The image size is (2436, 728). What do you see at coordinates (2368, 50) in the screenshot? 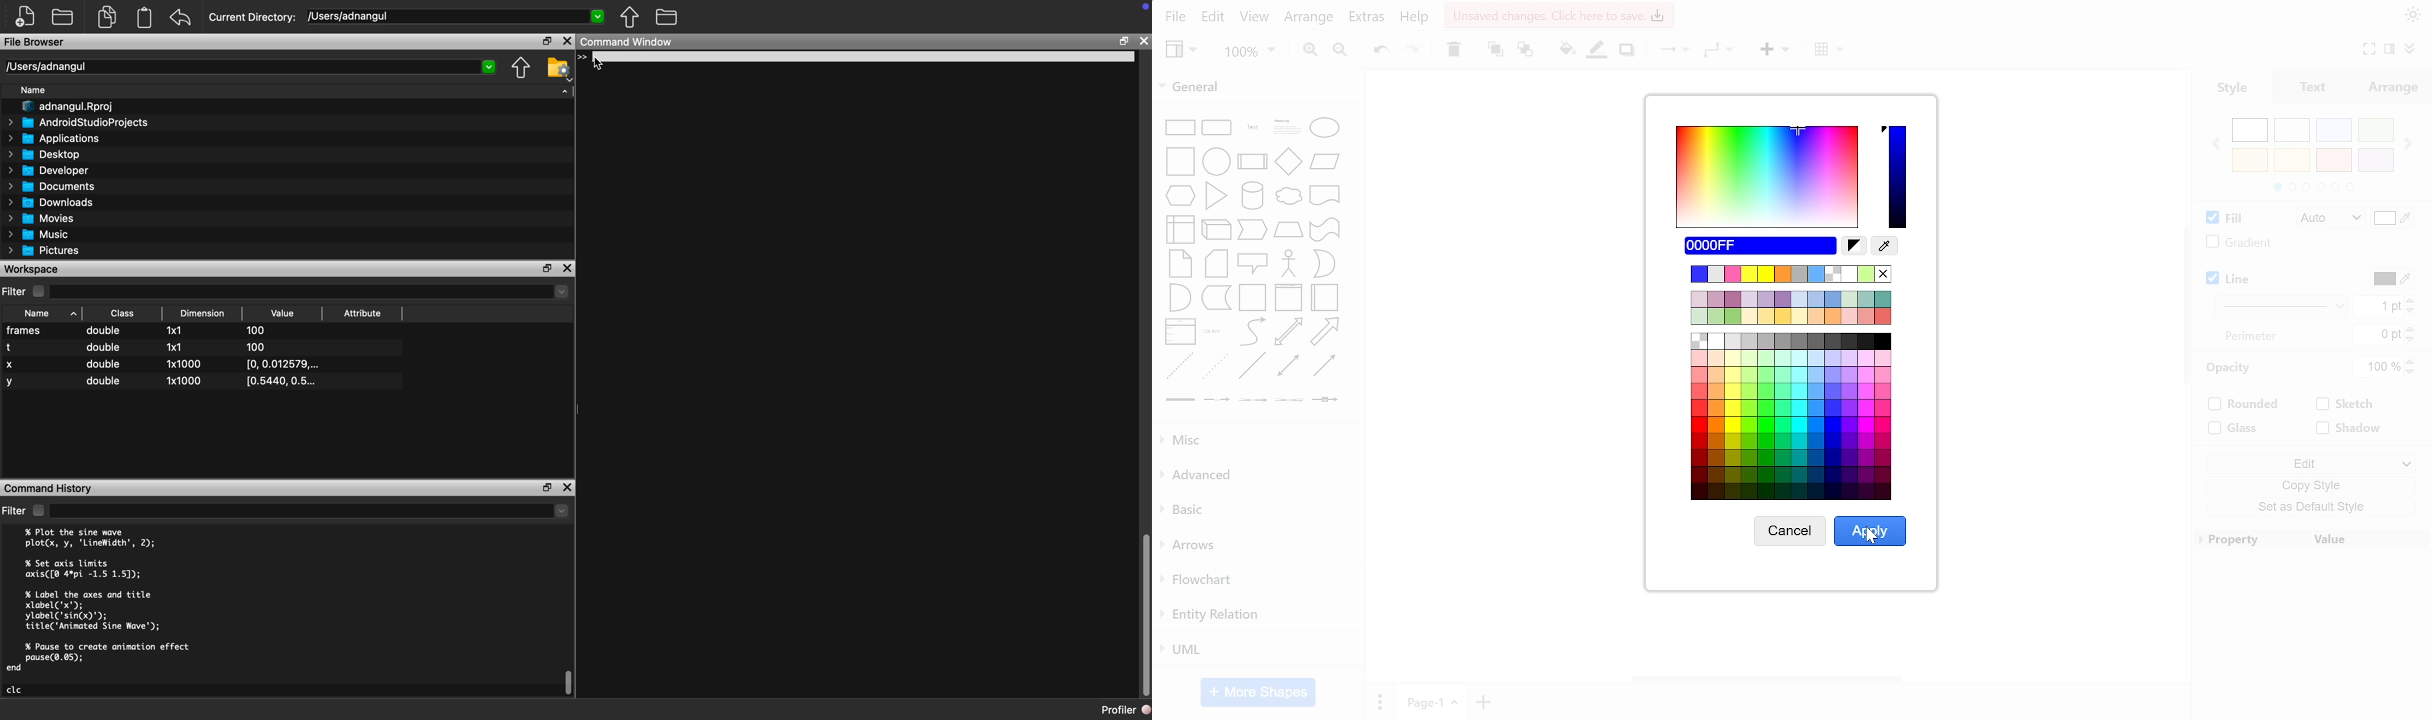
I see `fullscreen` at bounding box center [2368, 50].